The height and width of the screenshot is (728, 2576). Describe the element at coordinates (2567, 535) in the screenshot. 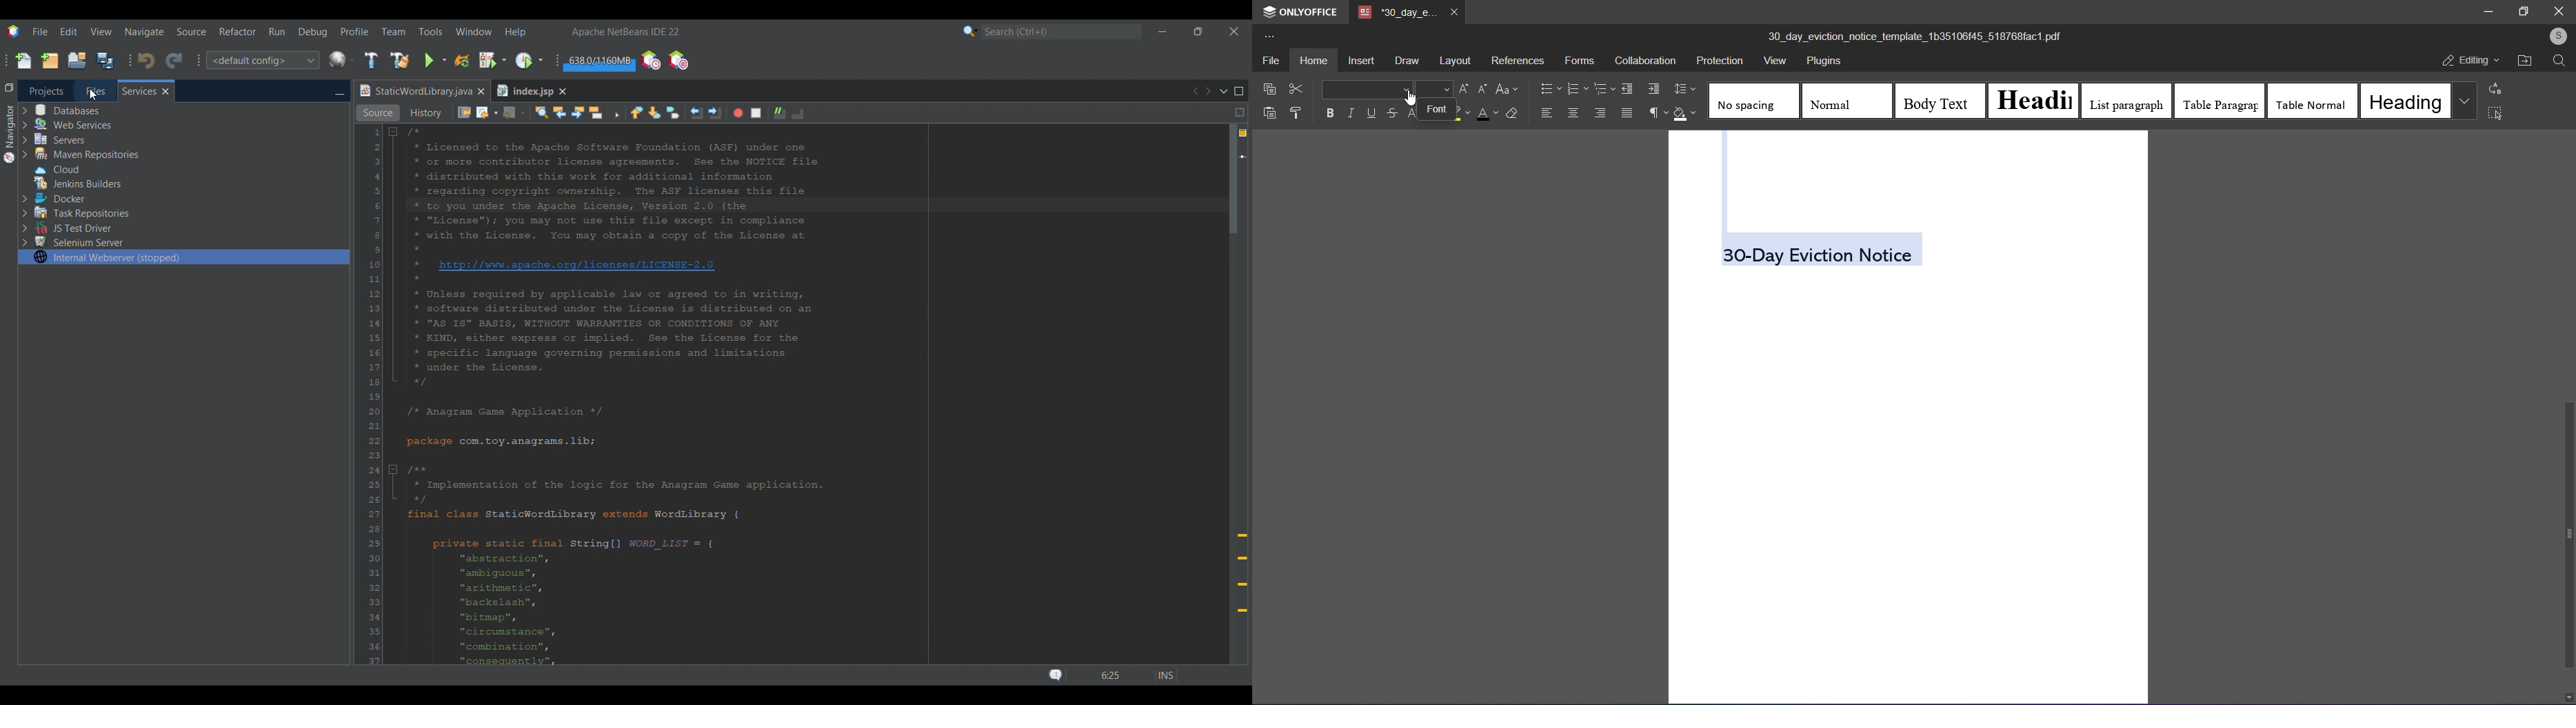

I see `scroll bar` at that location.